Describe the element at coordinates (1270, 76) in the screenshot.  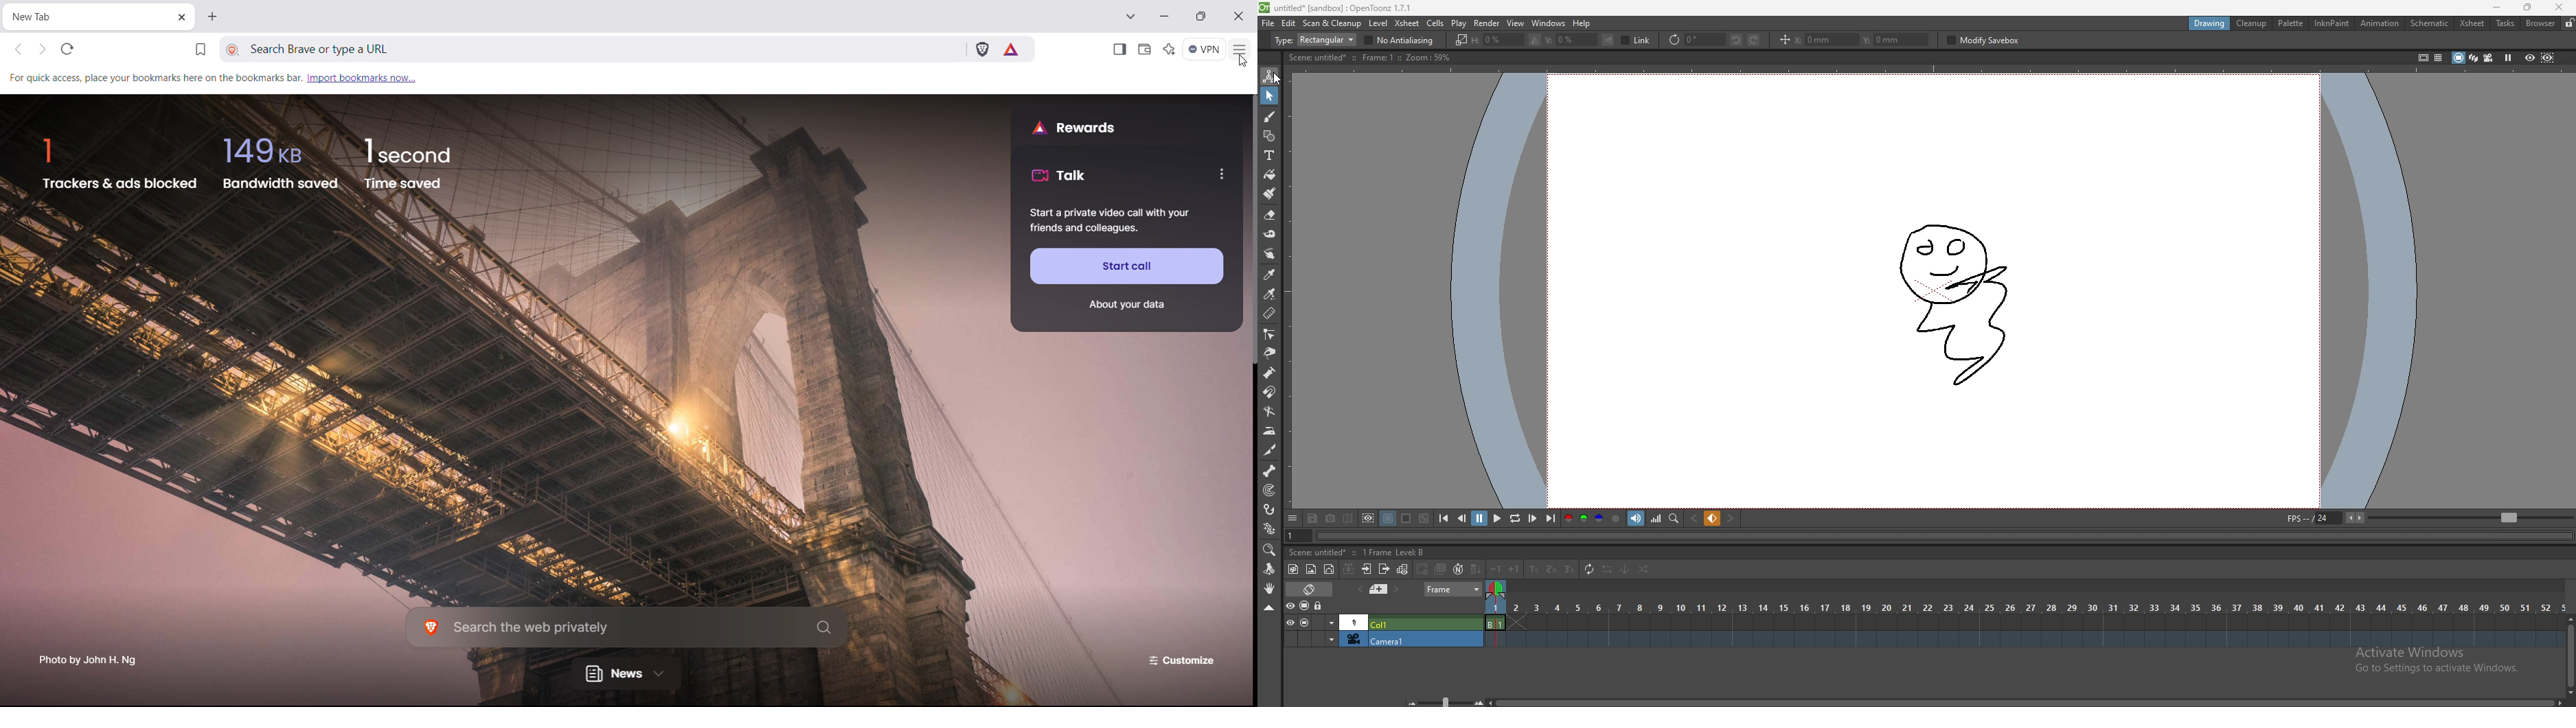
I see `animate` at that location.